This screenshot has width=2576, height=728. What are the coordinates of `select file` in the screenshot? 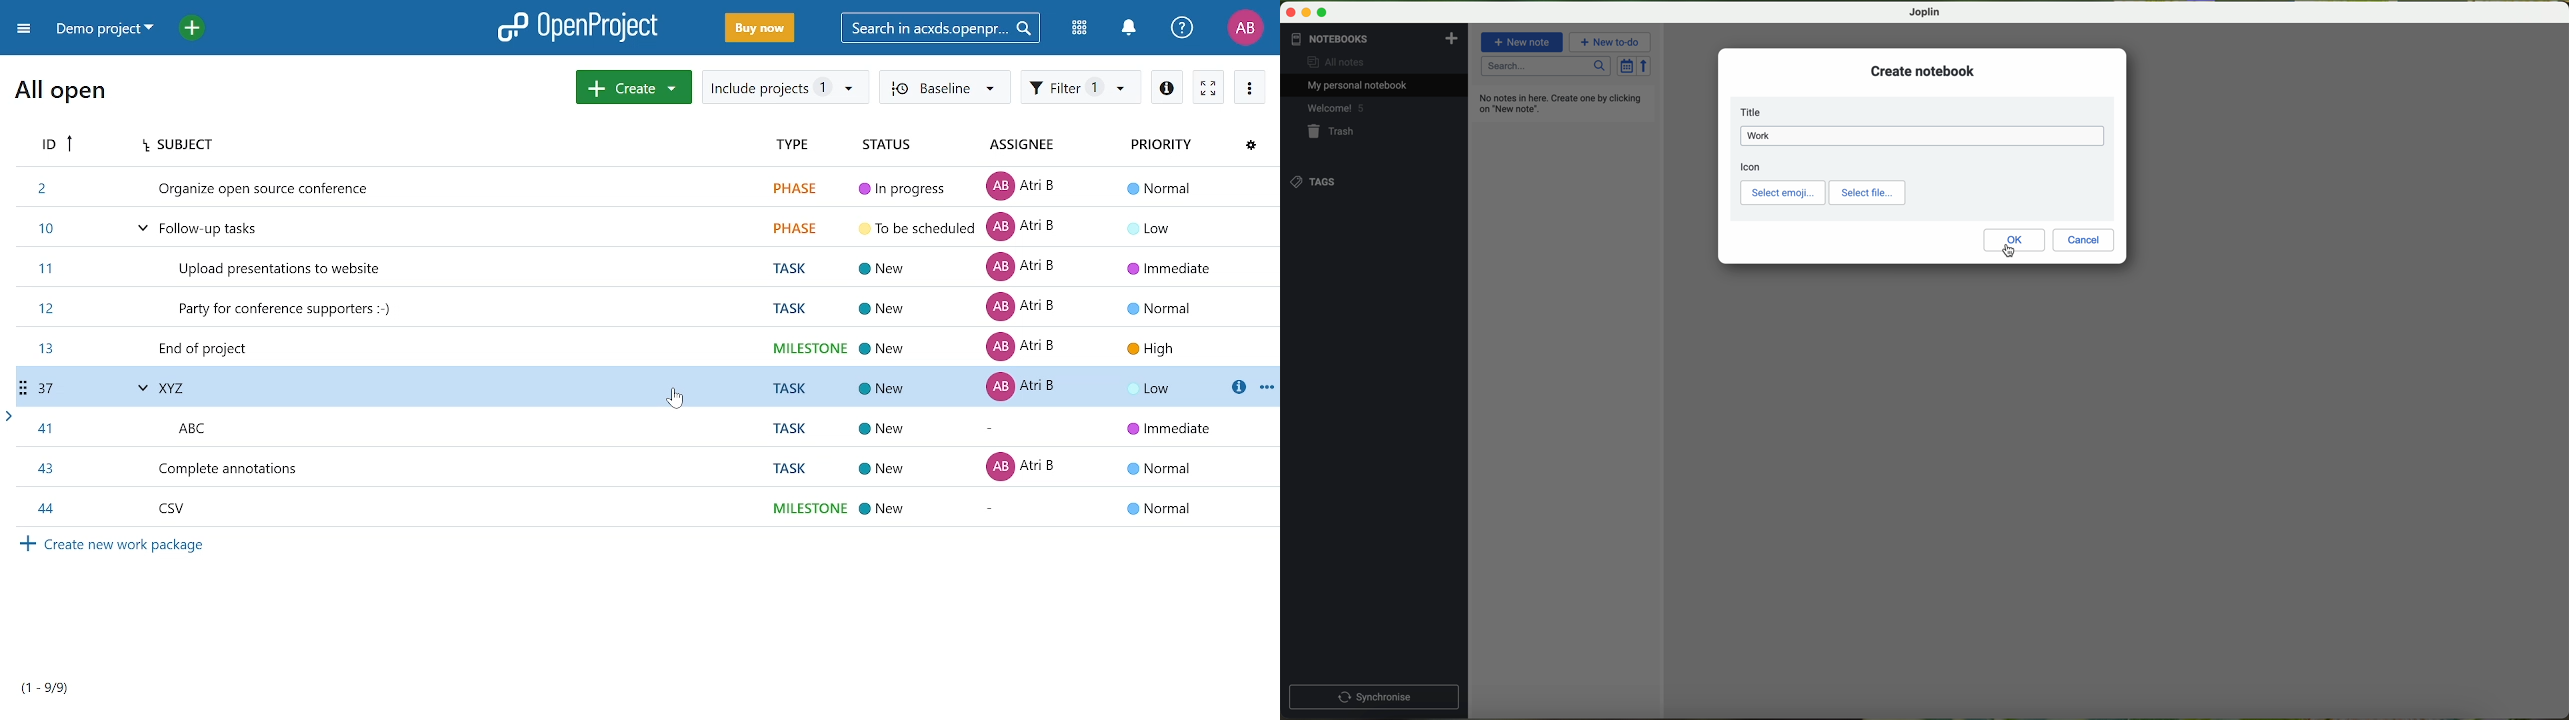 It's located at (1867, 193).